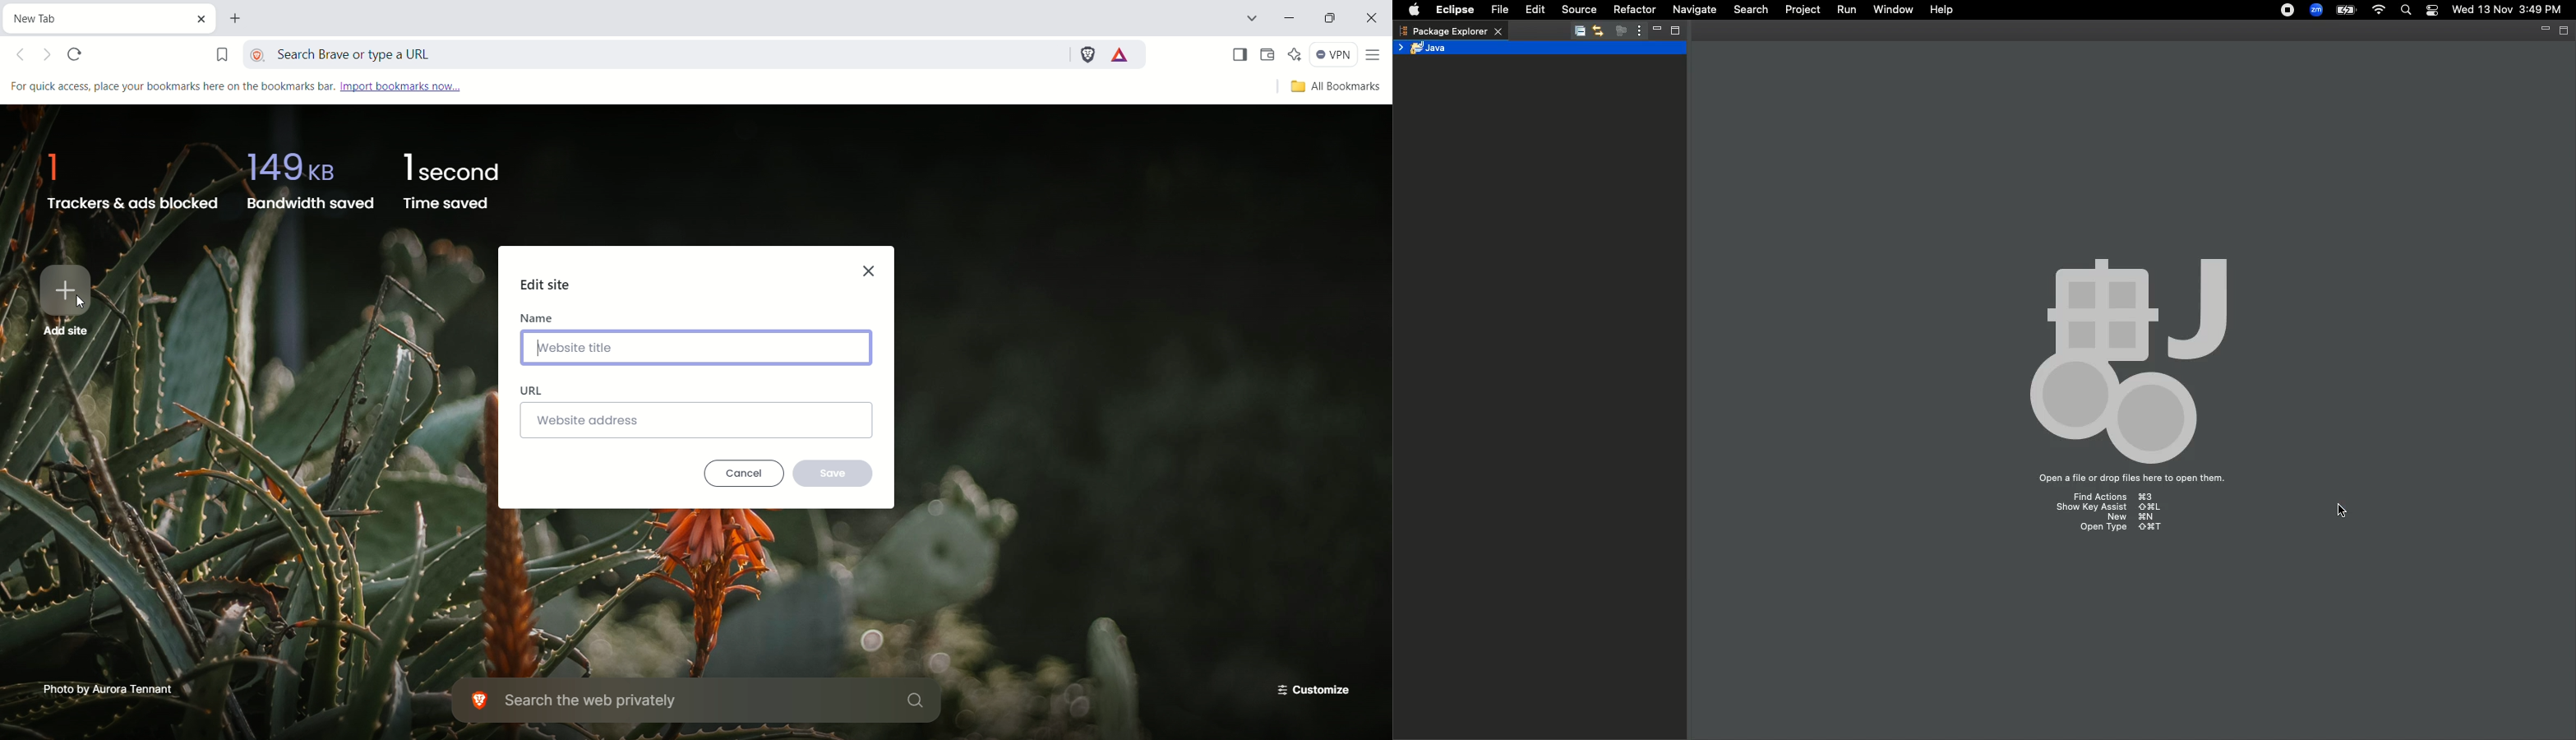 The width and height of the screenshot is (2576, 756). What do you see at coordinates (98, 17) in the screenshot?
I see `current tab` at bounding box center [98, 17].